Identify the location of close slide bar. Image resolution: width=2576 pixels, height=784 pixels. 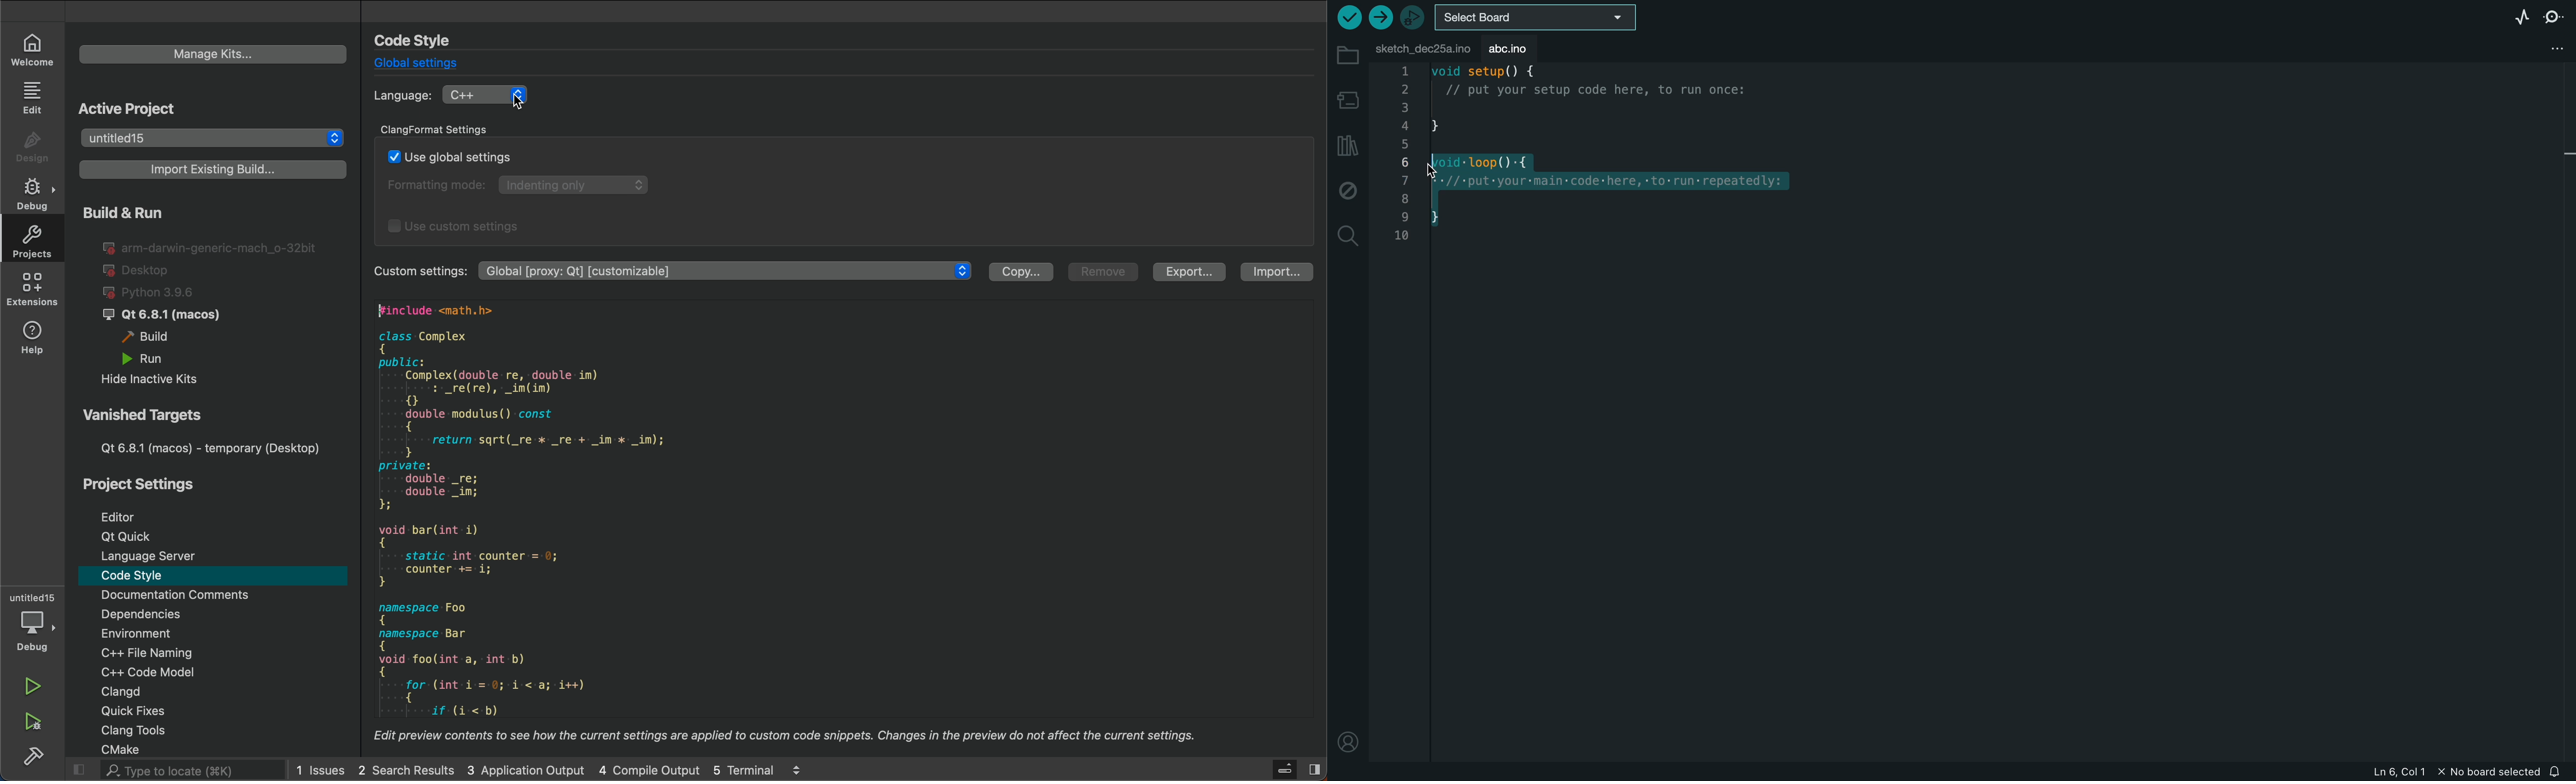
(1280, 769).